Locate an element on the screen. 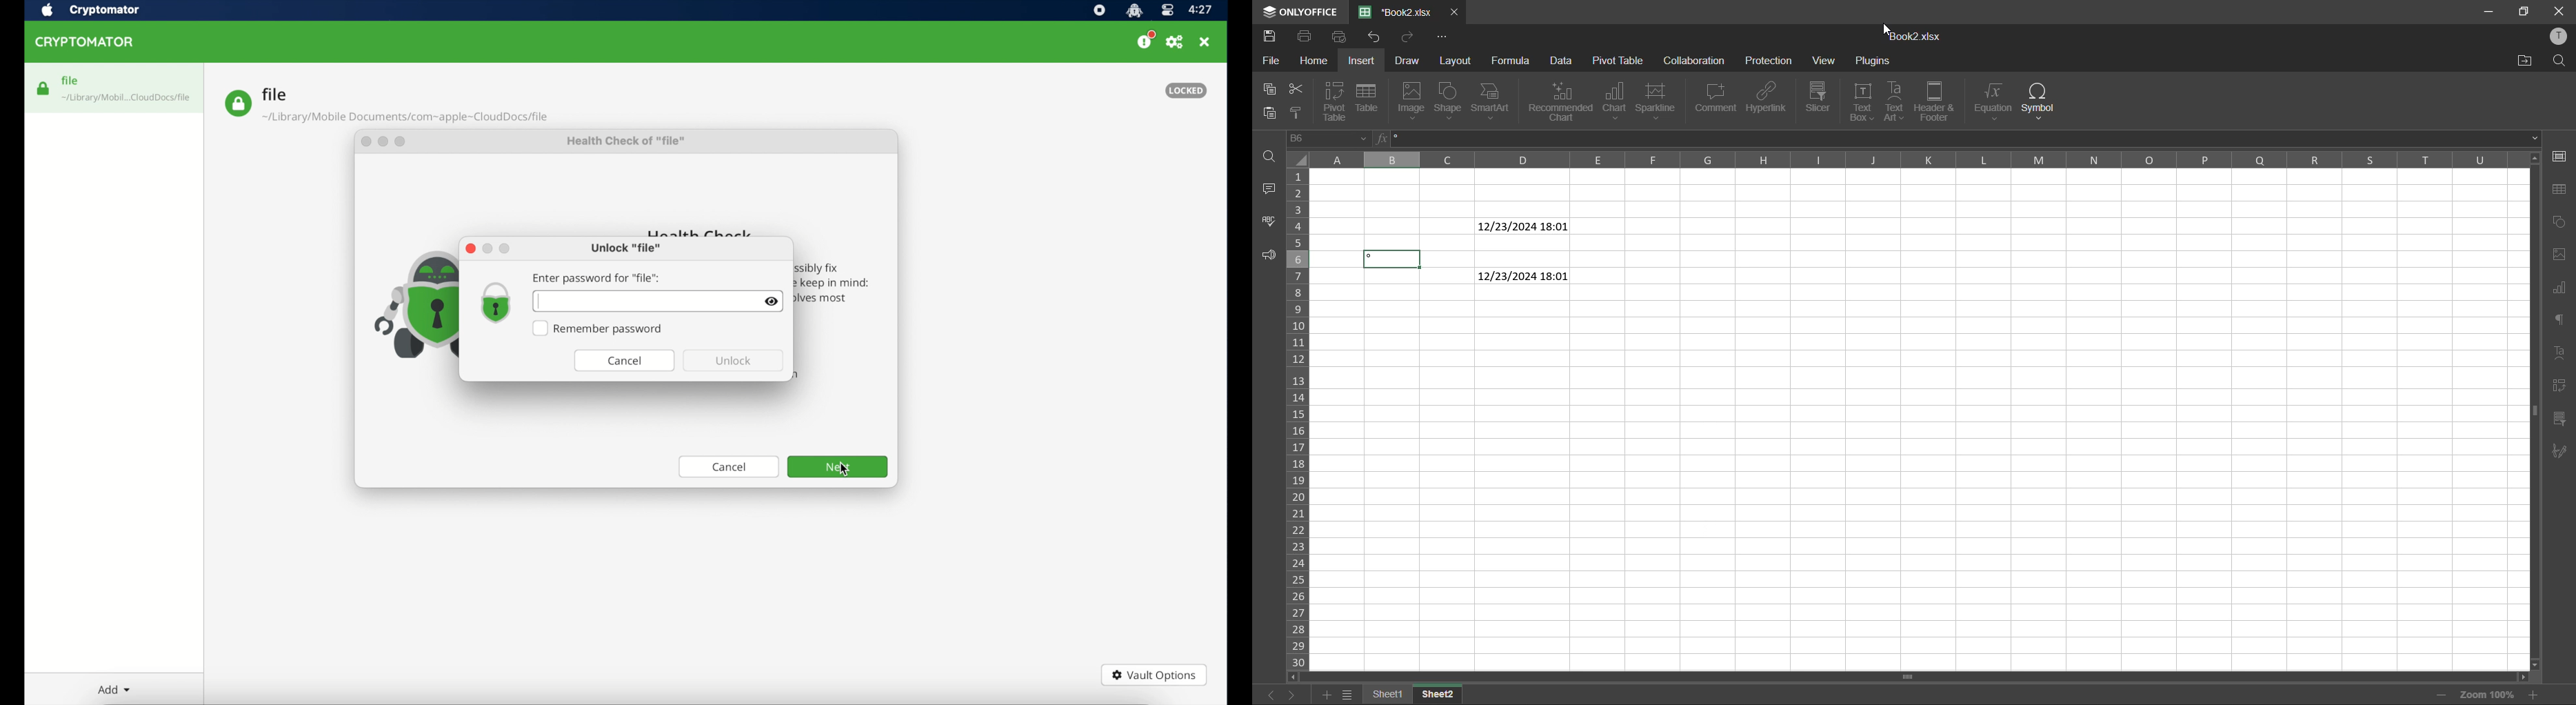  preferences is located at coordinates (1176, 42).